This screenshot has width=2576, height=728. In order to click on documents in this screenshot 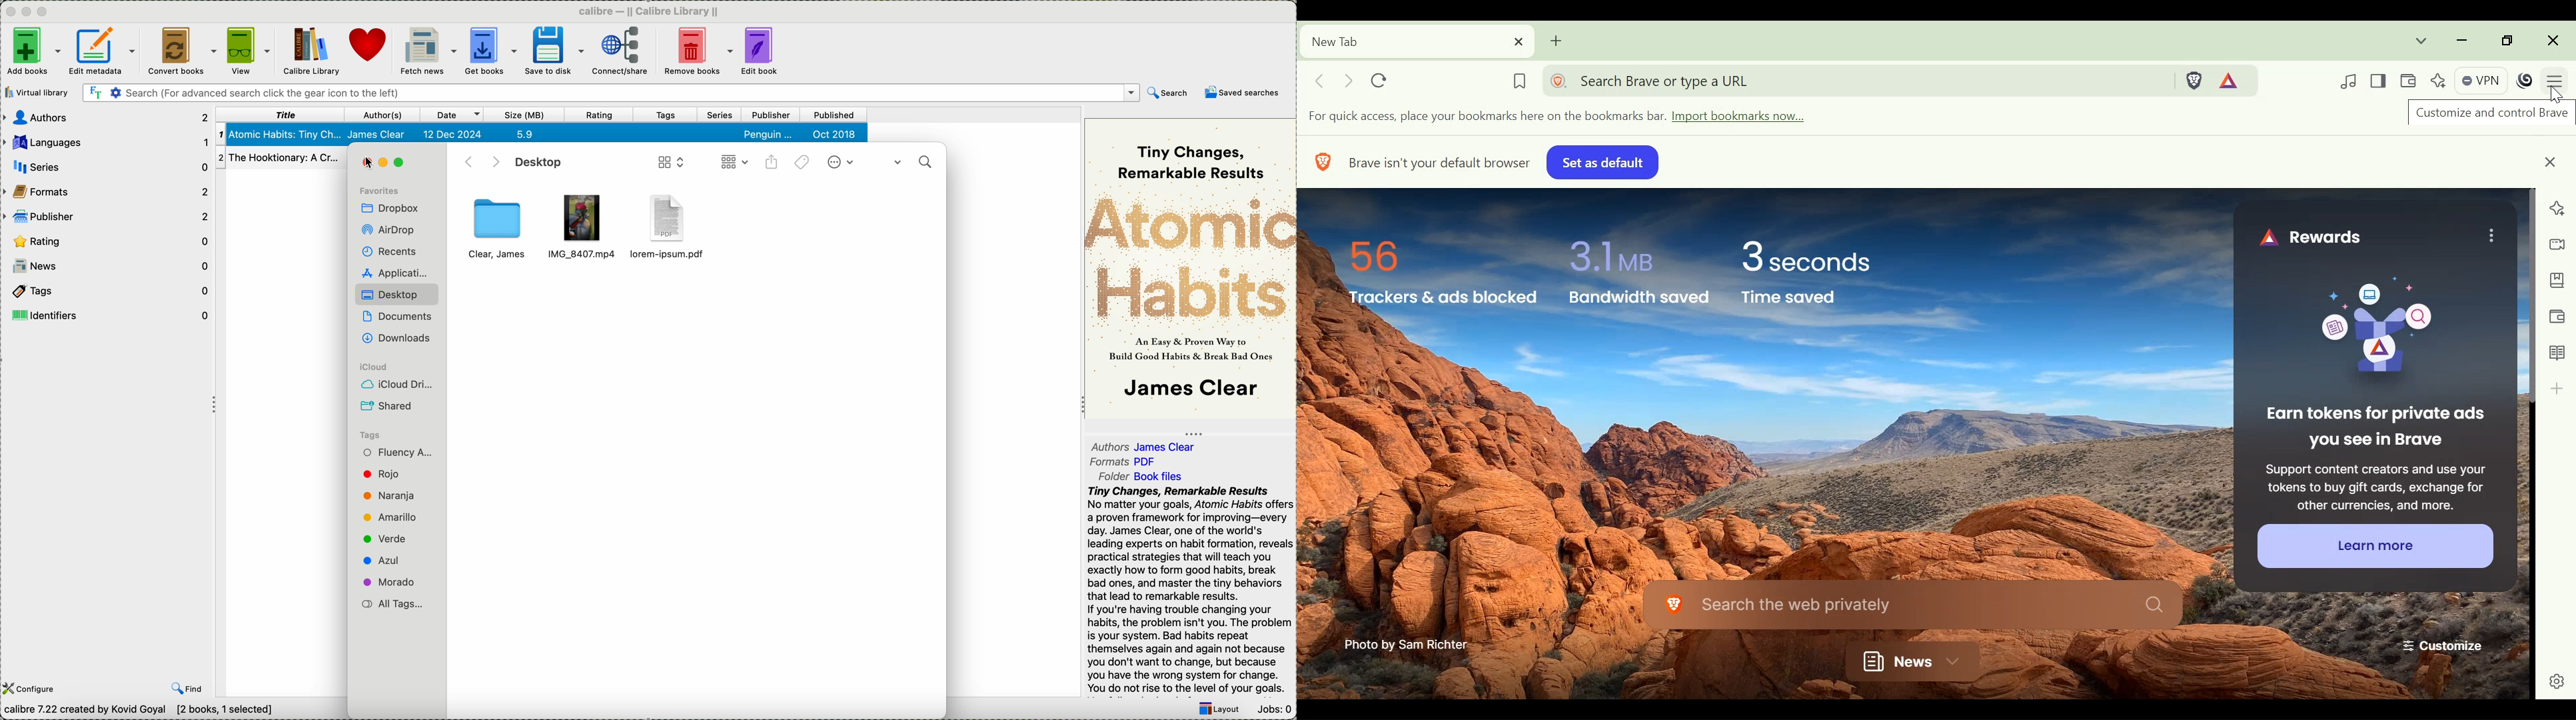, I will do `click(396, 313)`.